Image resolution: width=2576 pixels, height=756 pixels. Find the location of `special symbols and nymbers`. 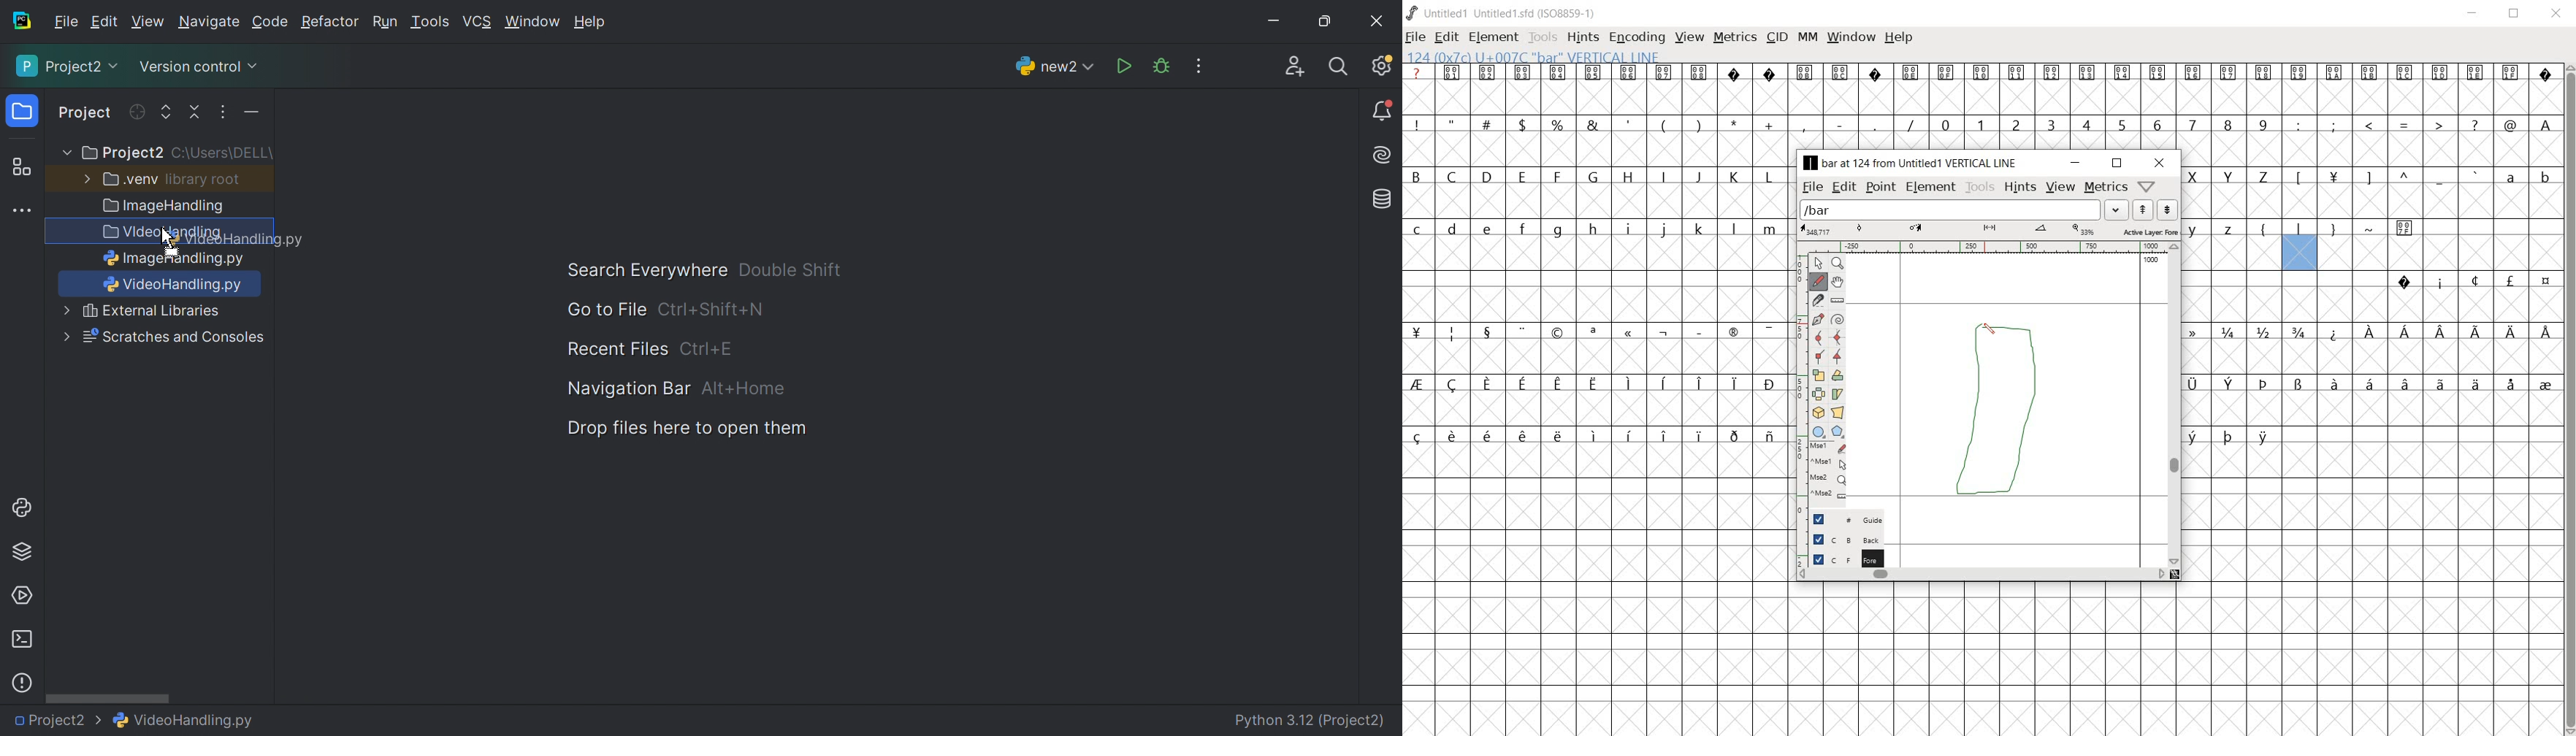

special symbols and nymbers is located at coordinates (1596, 331).